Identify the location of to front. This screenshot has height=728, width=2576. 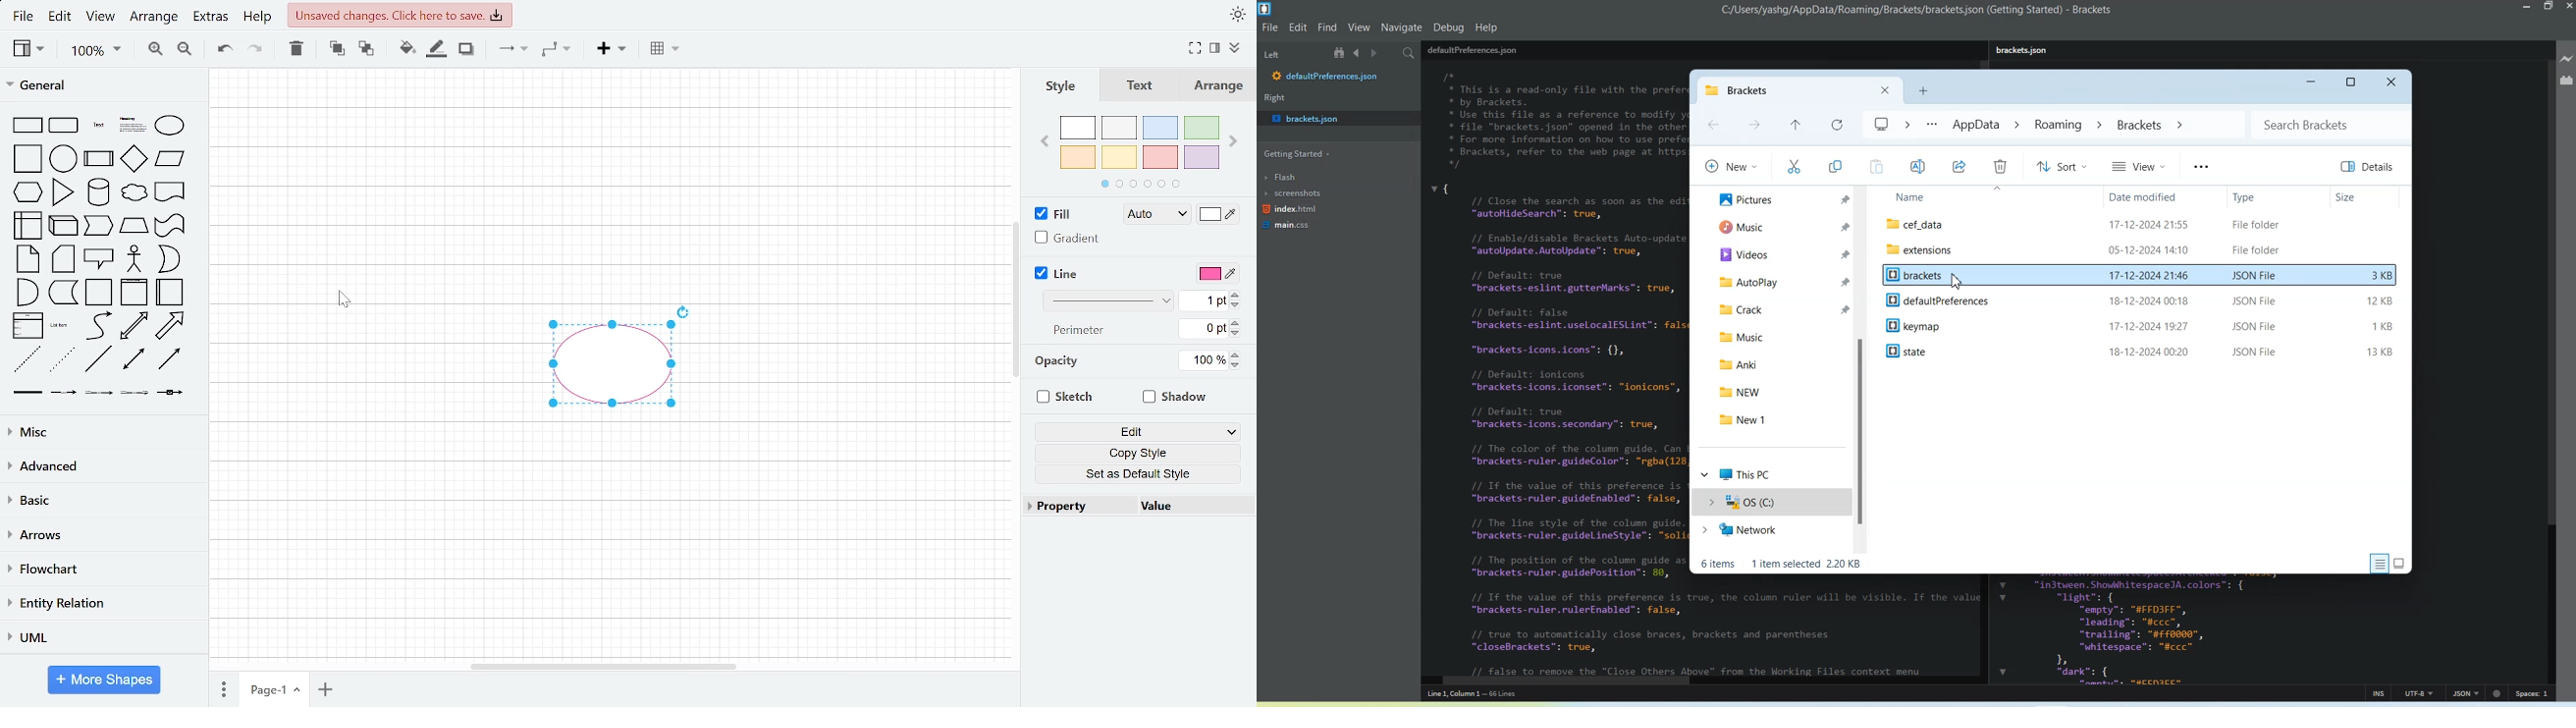
(335, 49).